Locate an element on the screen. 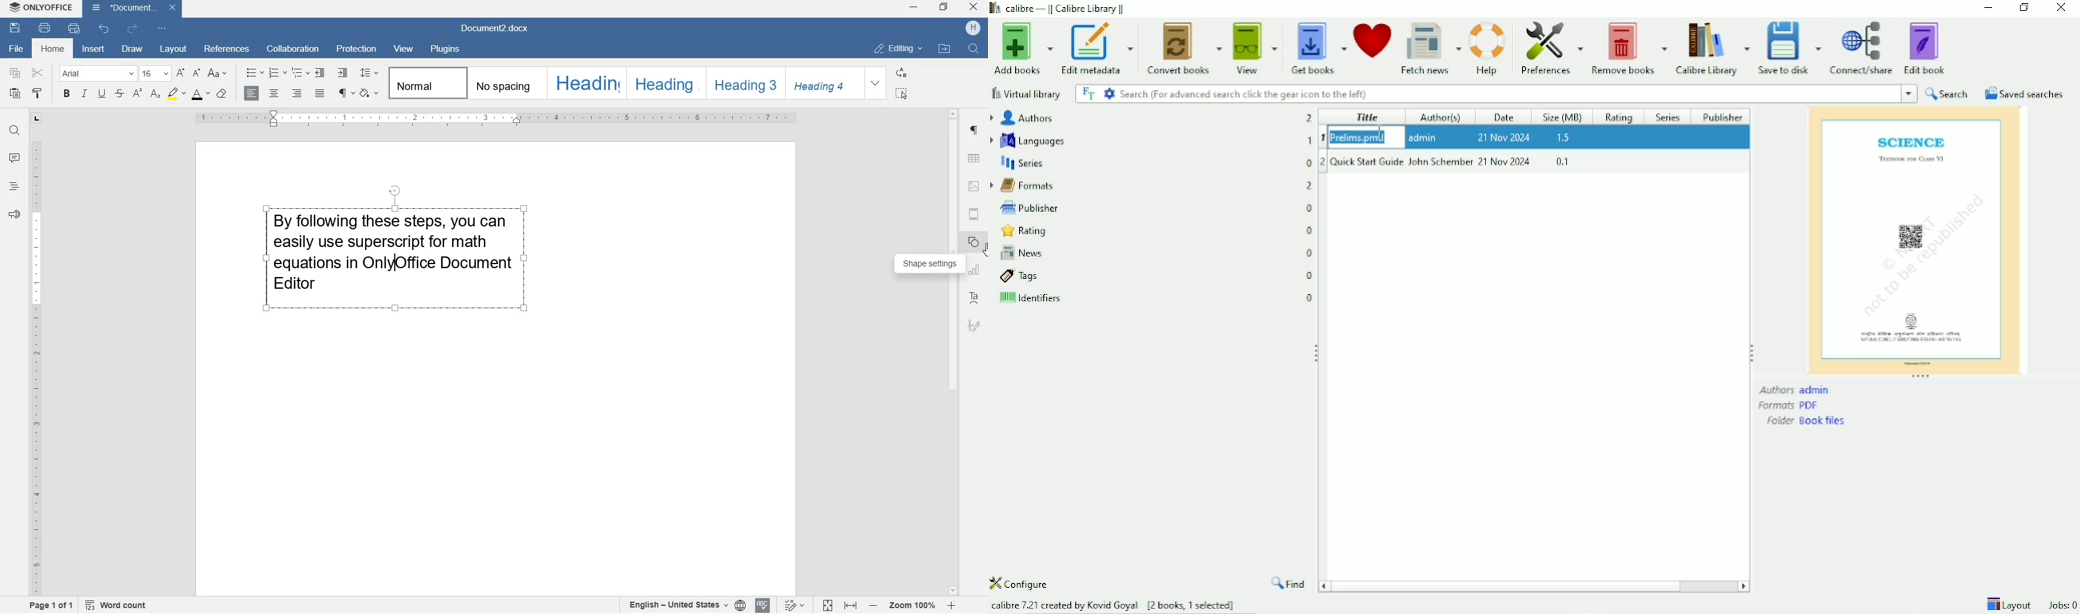 Image resolution: width=2100 pixels, height=616 pixels. page 1 of 1 is located at coordinates (54, 606).